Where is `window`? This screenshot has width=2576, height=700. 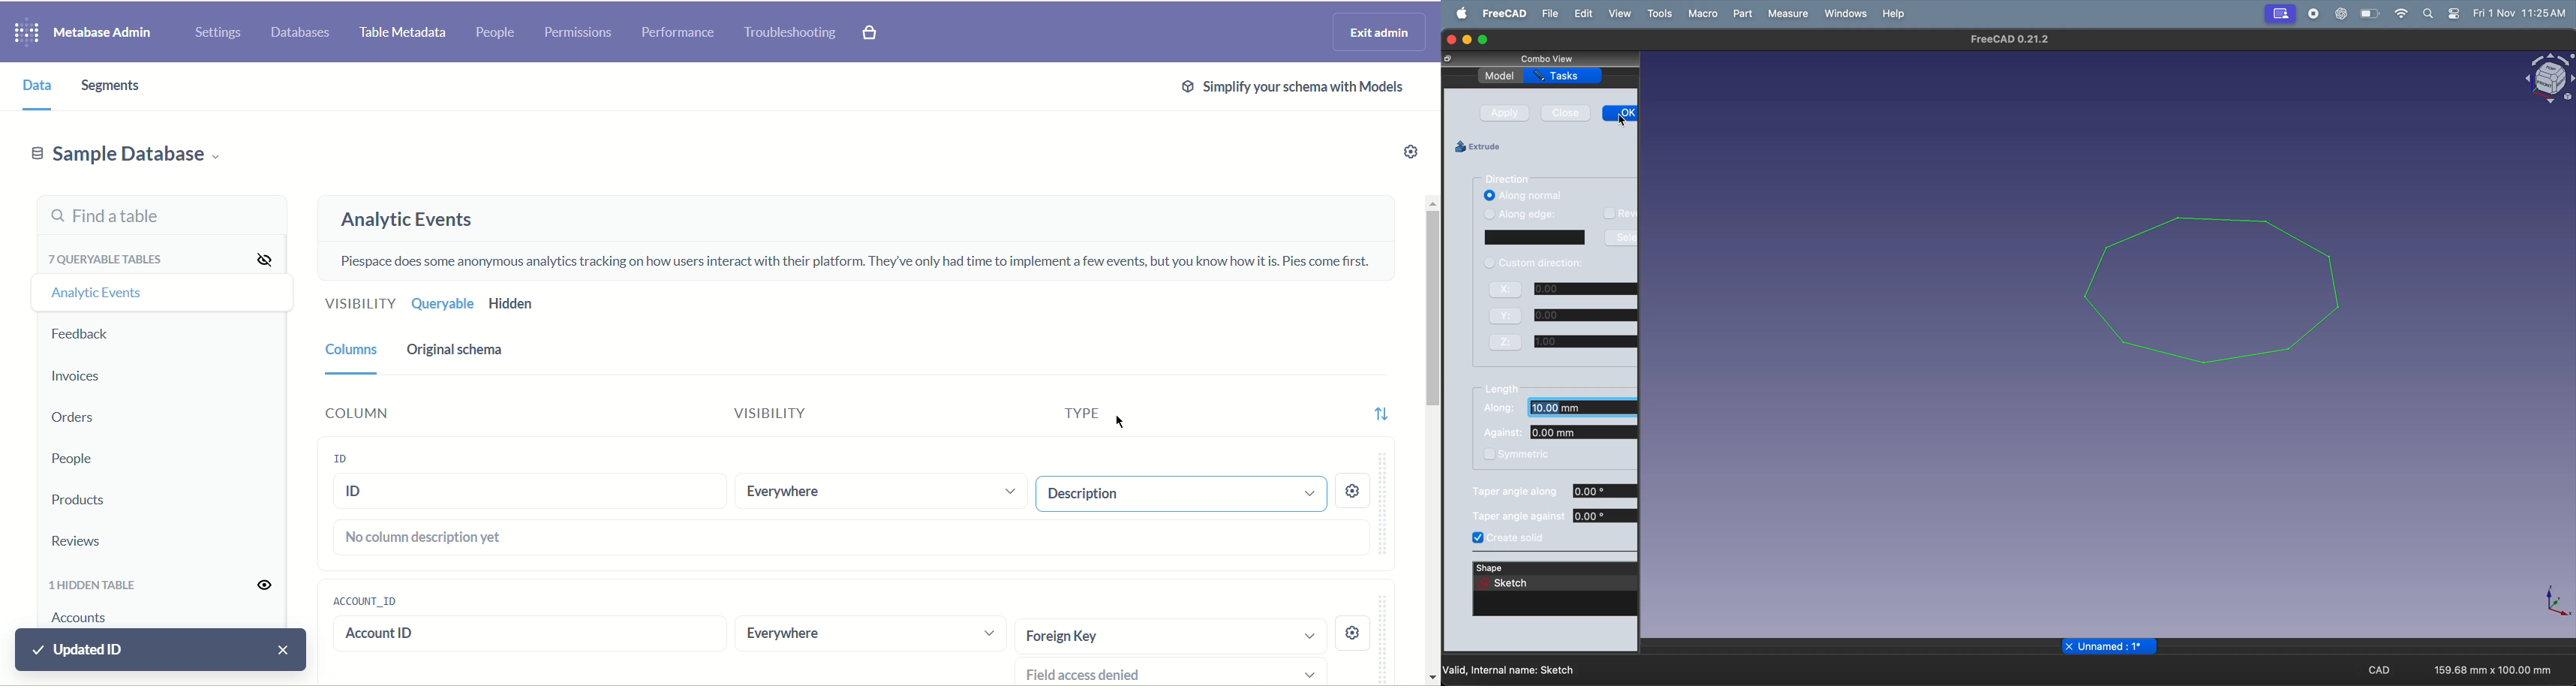
window is located at coordinates (1534, 237).